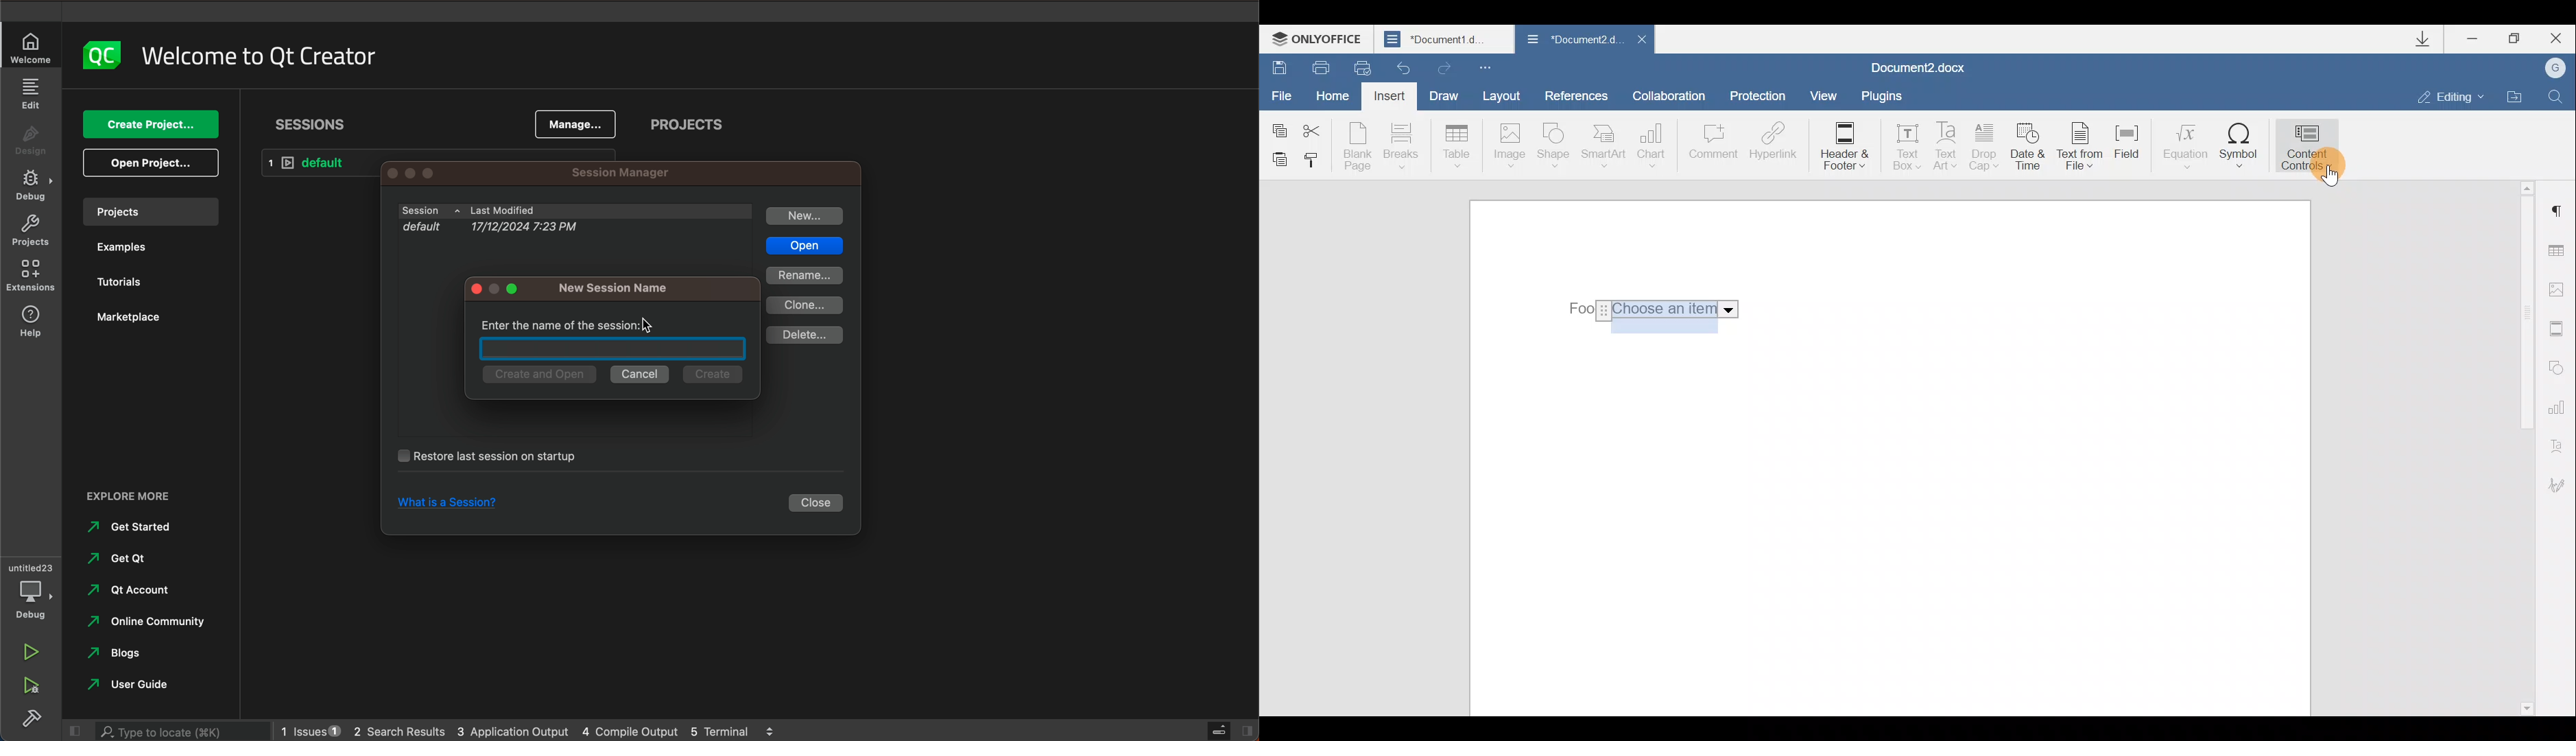 Image resolution: width=2576 pixels, height=756 pixels. What do you see at coordinates (134, 317) in the screenshot?
I see `marketplace` at bounding box center [134, 317].